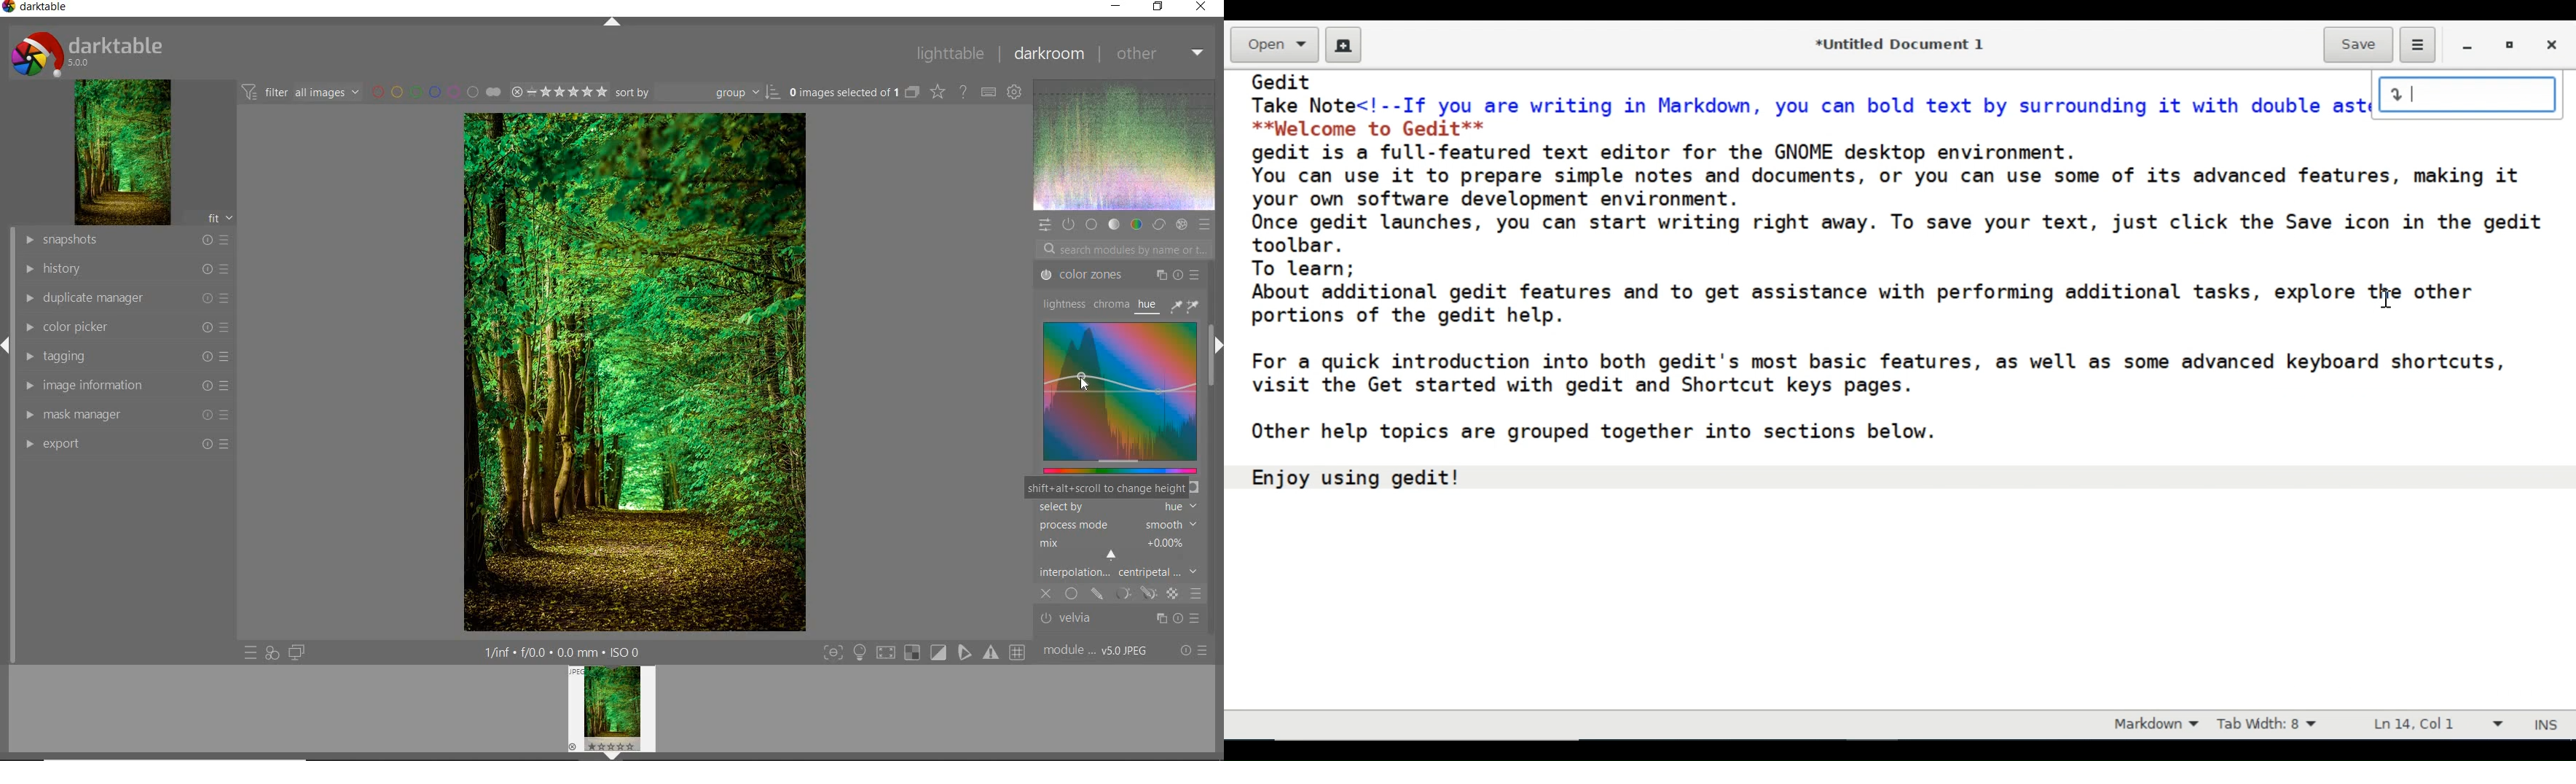 The width and height of the screenshot is (2576, 784). What do you see at coordinates (923, 653) in the screenshot?
I see `TOGGLE MODES` at bounding box center [923, 653].